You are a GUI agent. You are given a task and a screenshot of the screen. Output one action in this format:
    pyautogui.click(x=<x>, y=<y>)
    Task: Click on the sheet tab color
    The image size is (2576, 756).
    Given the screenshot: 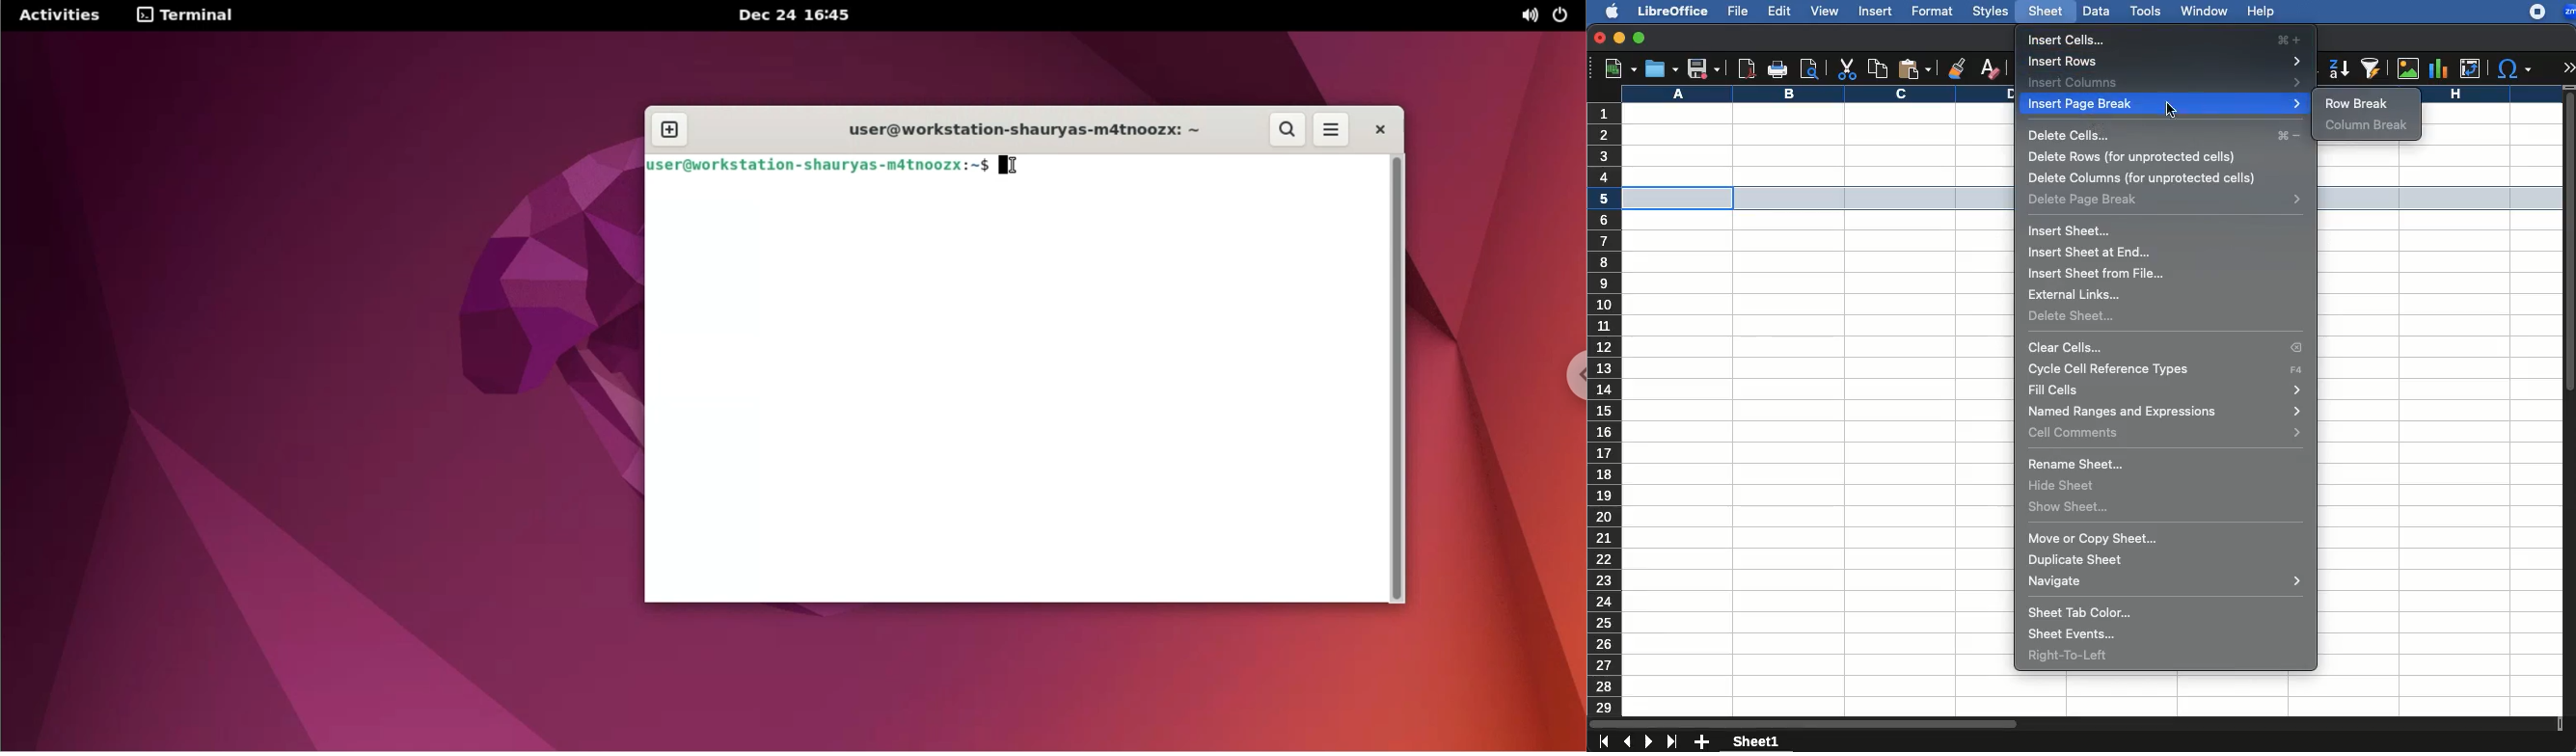 What is the action you would take?
    pyautogui.click(x=2083, y=612)
    